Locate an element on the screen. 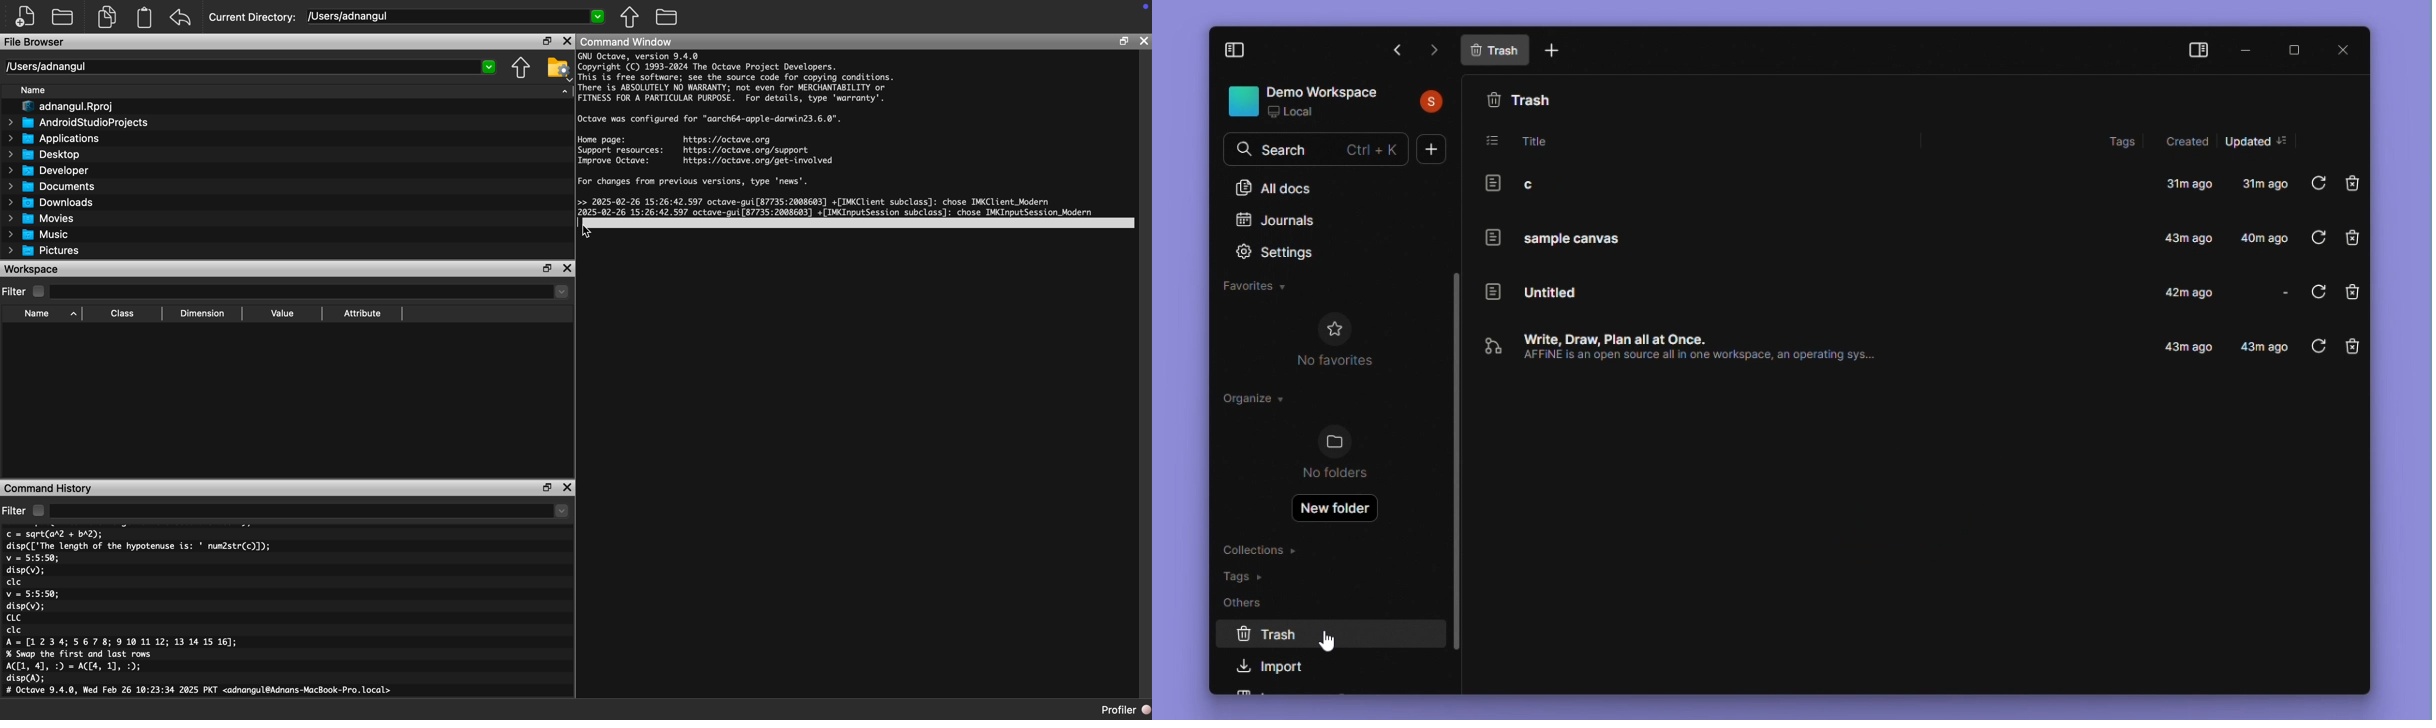 This screenshot has height=728, width=2436. Close is located at coordinates (567, 41).